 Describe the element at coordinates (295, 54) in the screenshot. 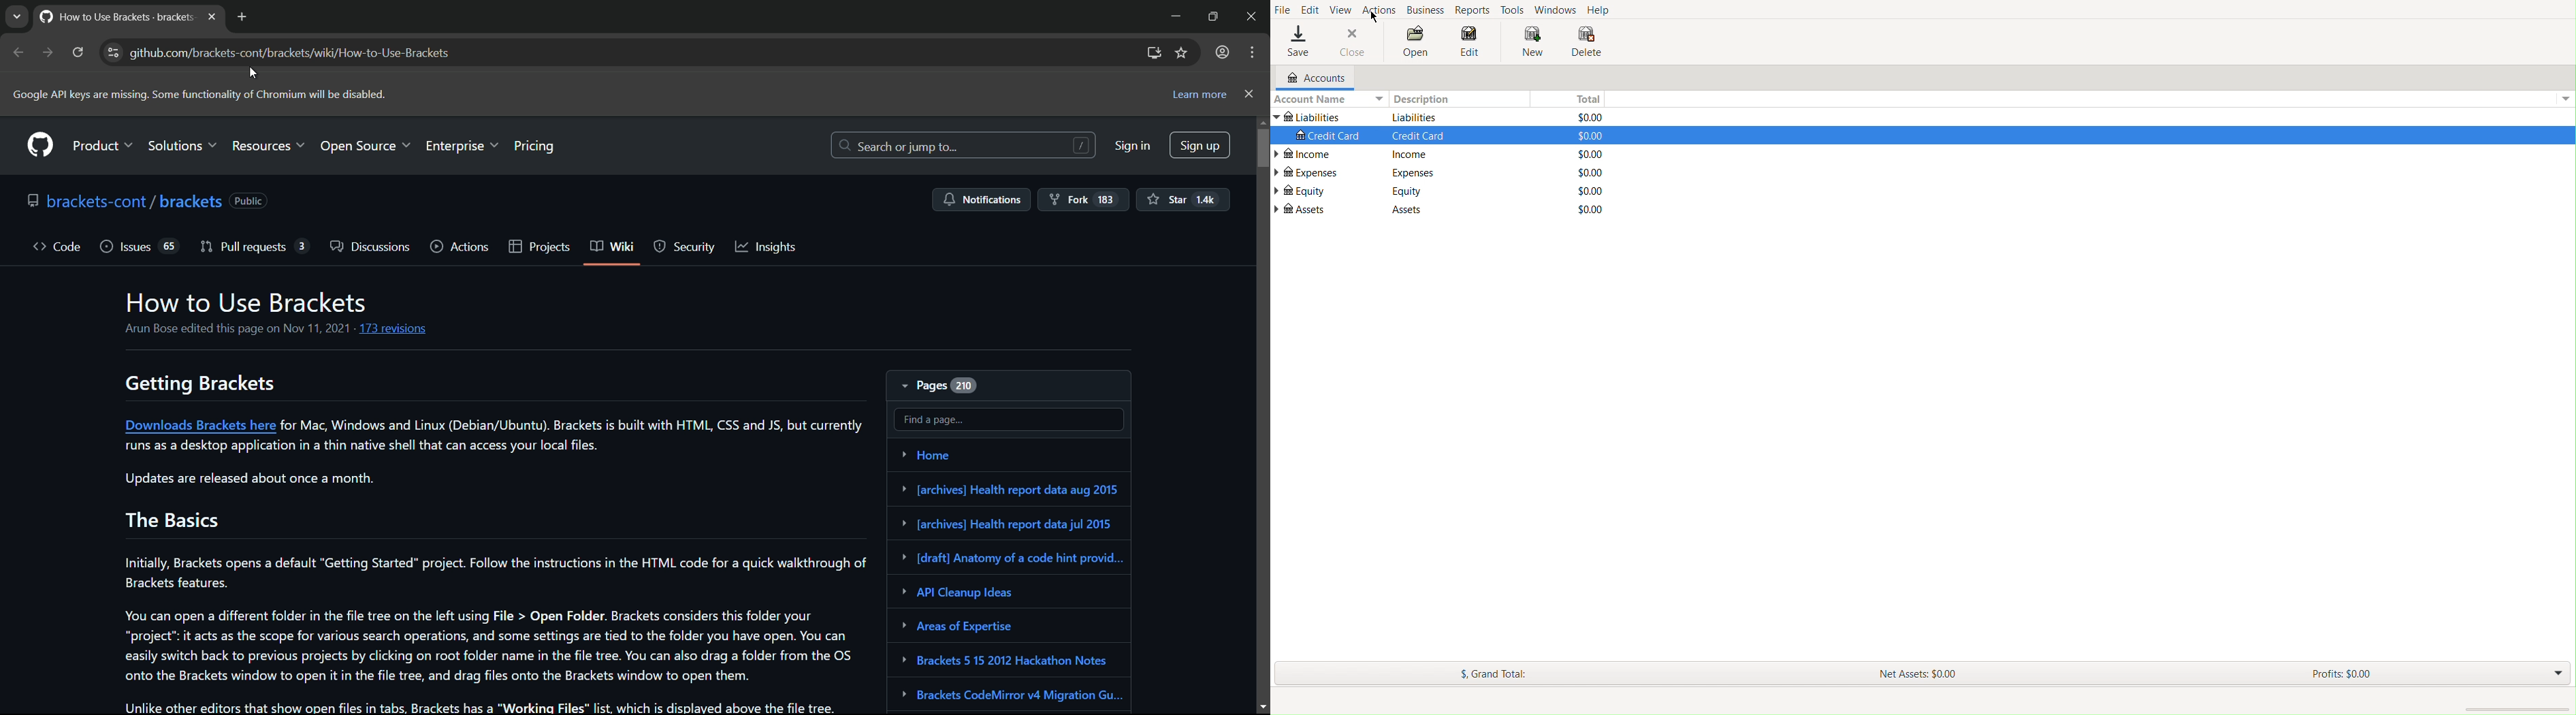

I see `github.com/brackets-cont/brackets/wiki/How-to-Use-Brackets` at that location.